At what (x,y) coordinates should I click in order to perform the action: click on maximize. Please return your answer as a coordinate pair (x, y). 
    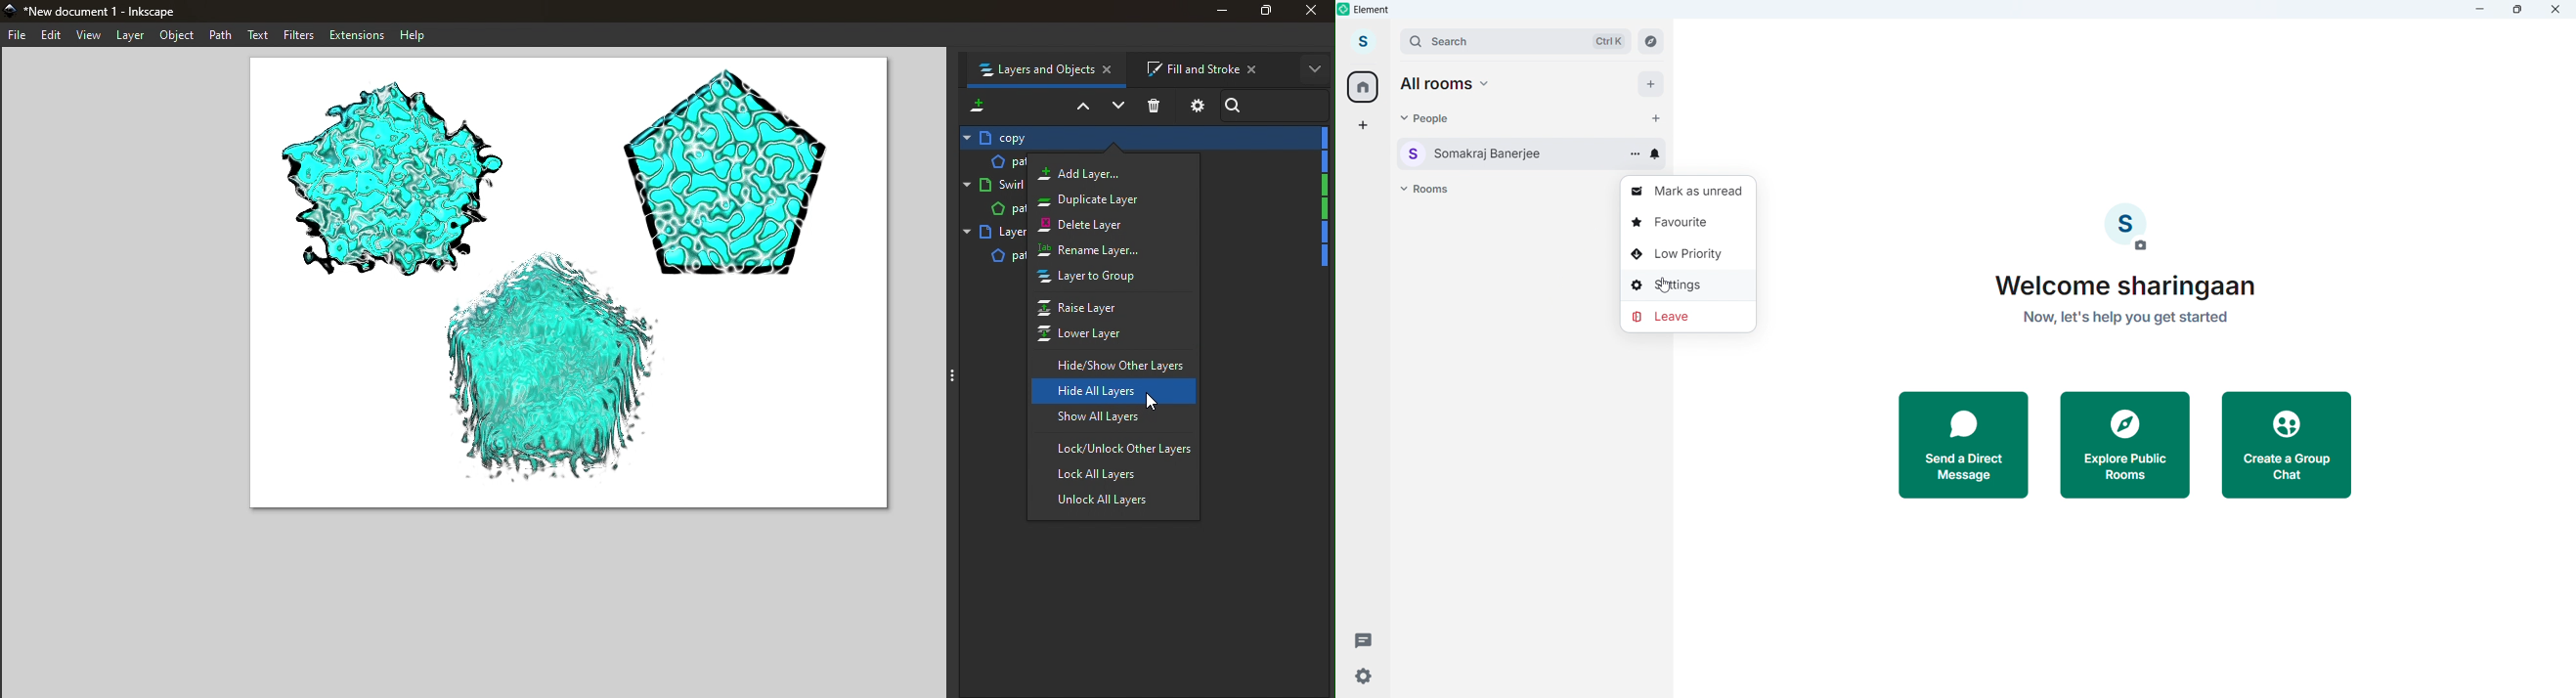
    Looking at the image, I should click on (2516, 10).